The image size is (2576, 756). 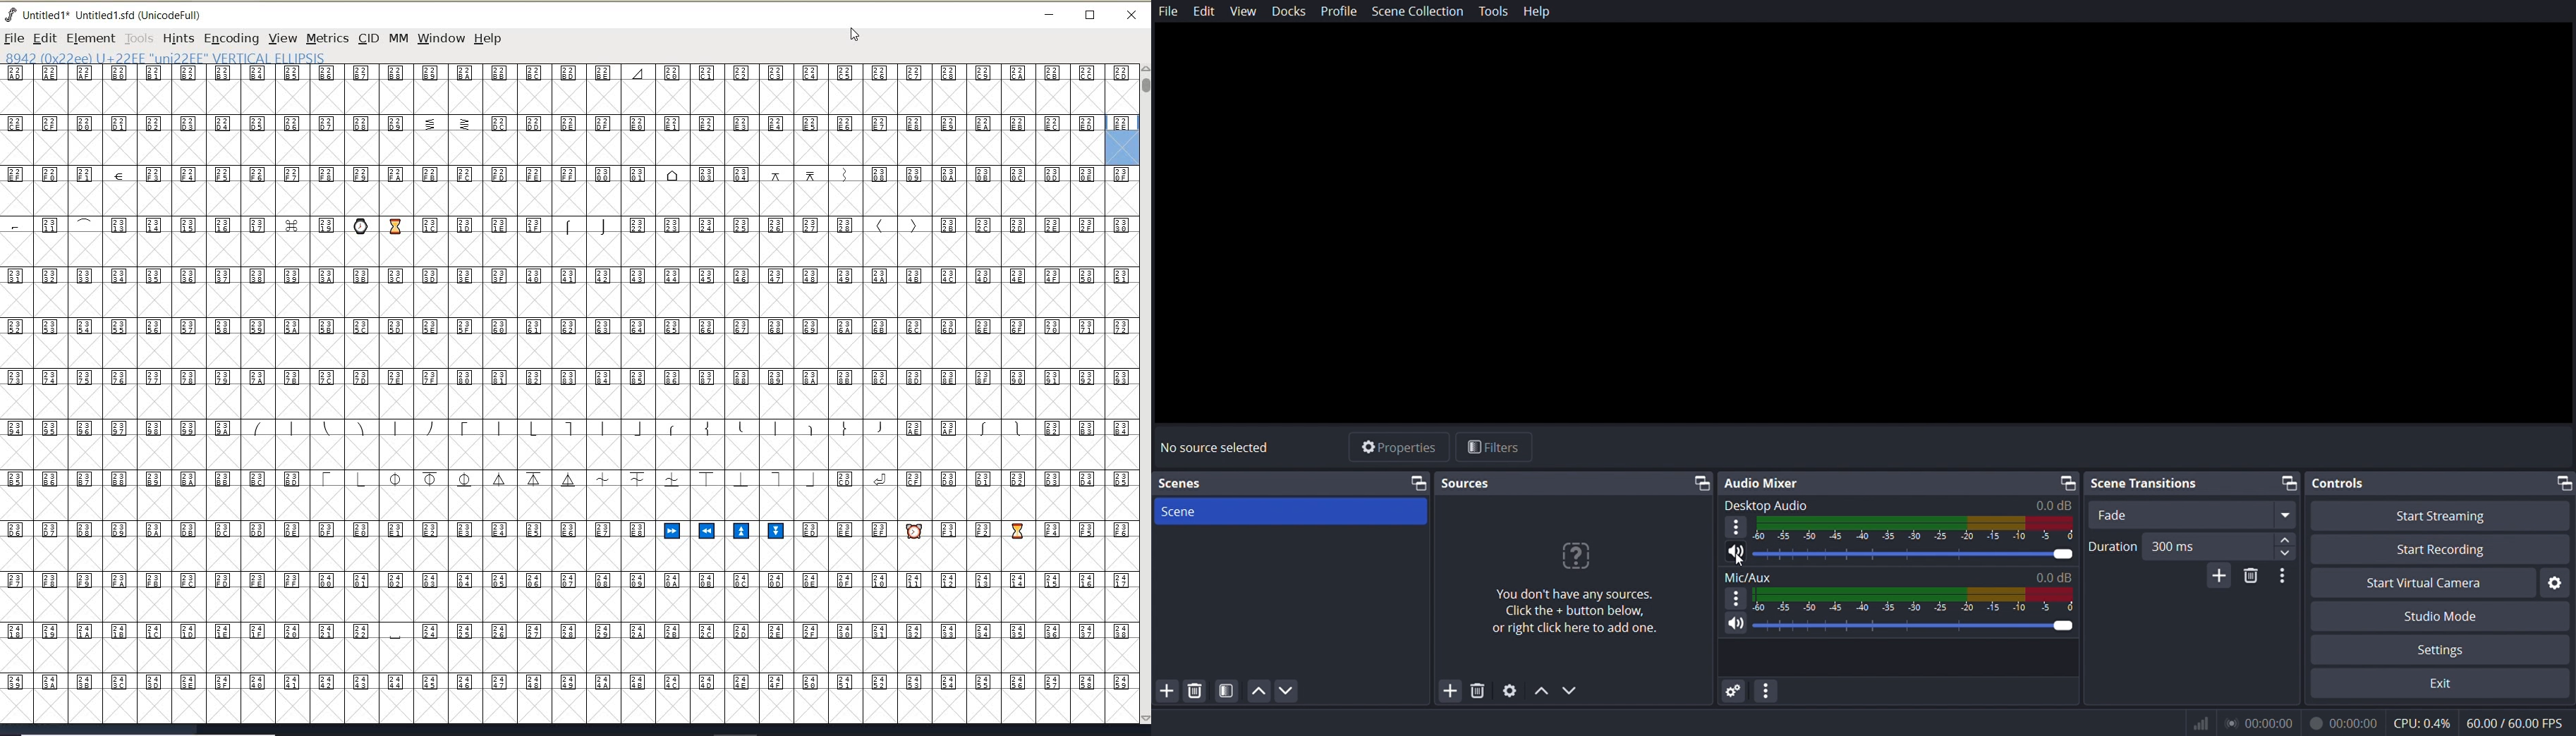 What do you see at coordinates (1899, 579) in the screenshot?
I see `mic/aux` at bounding box center [1899, 579].